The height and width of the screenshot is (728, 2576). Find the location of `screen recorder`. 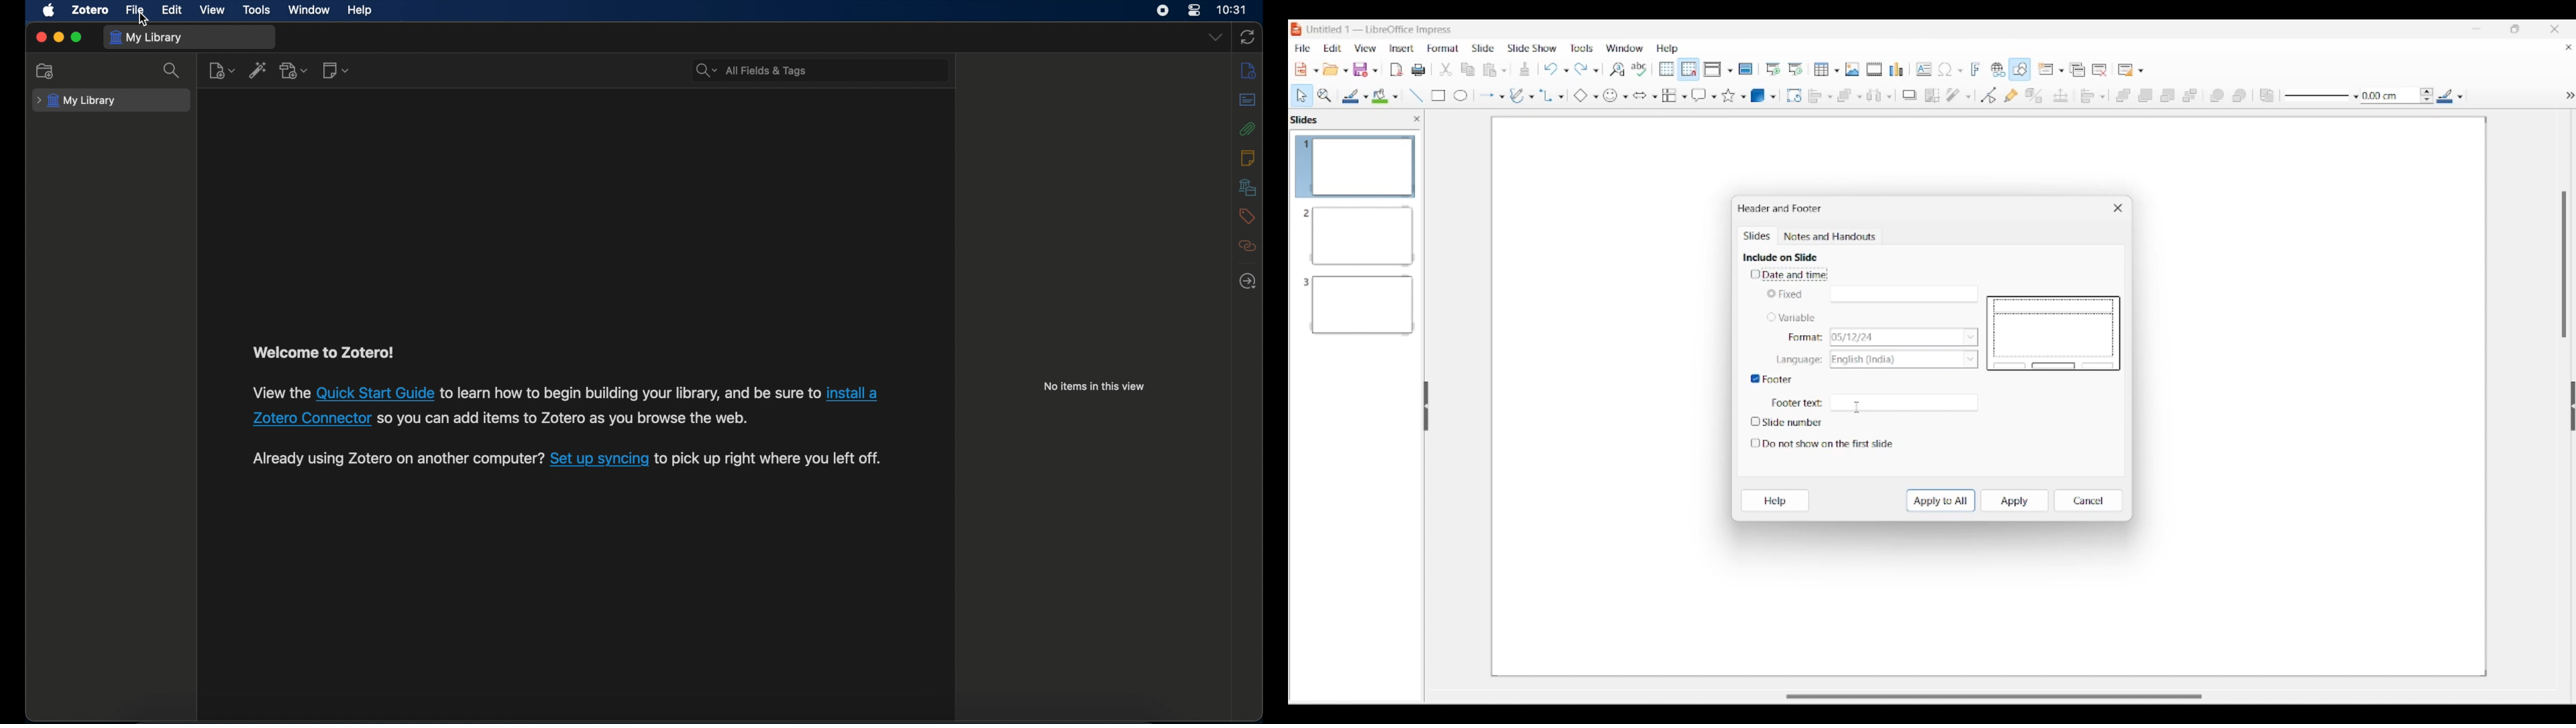

screen recorder is located at coordinates (1163, 10).